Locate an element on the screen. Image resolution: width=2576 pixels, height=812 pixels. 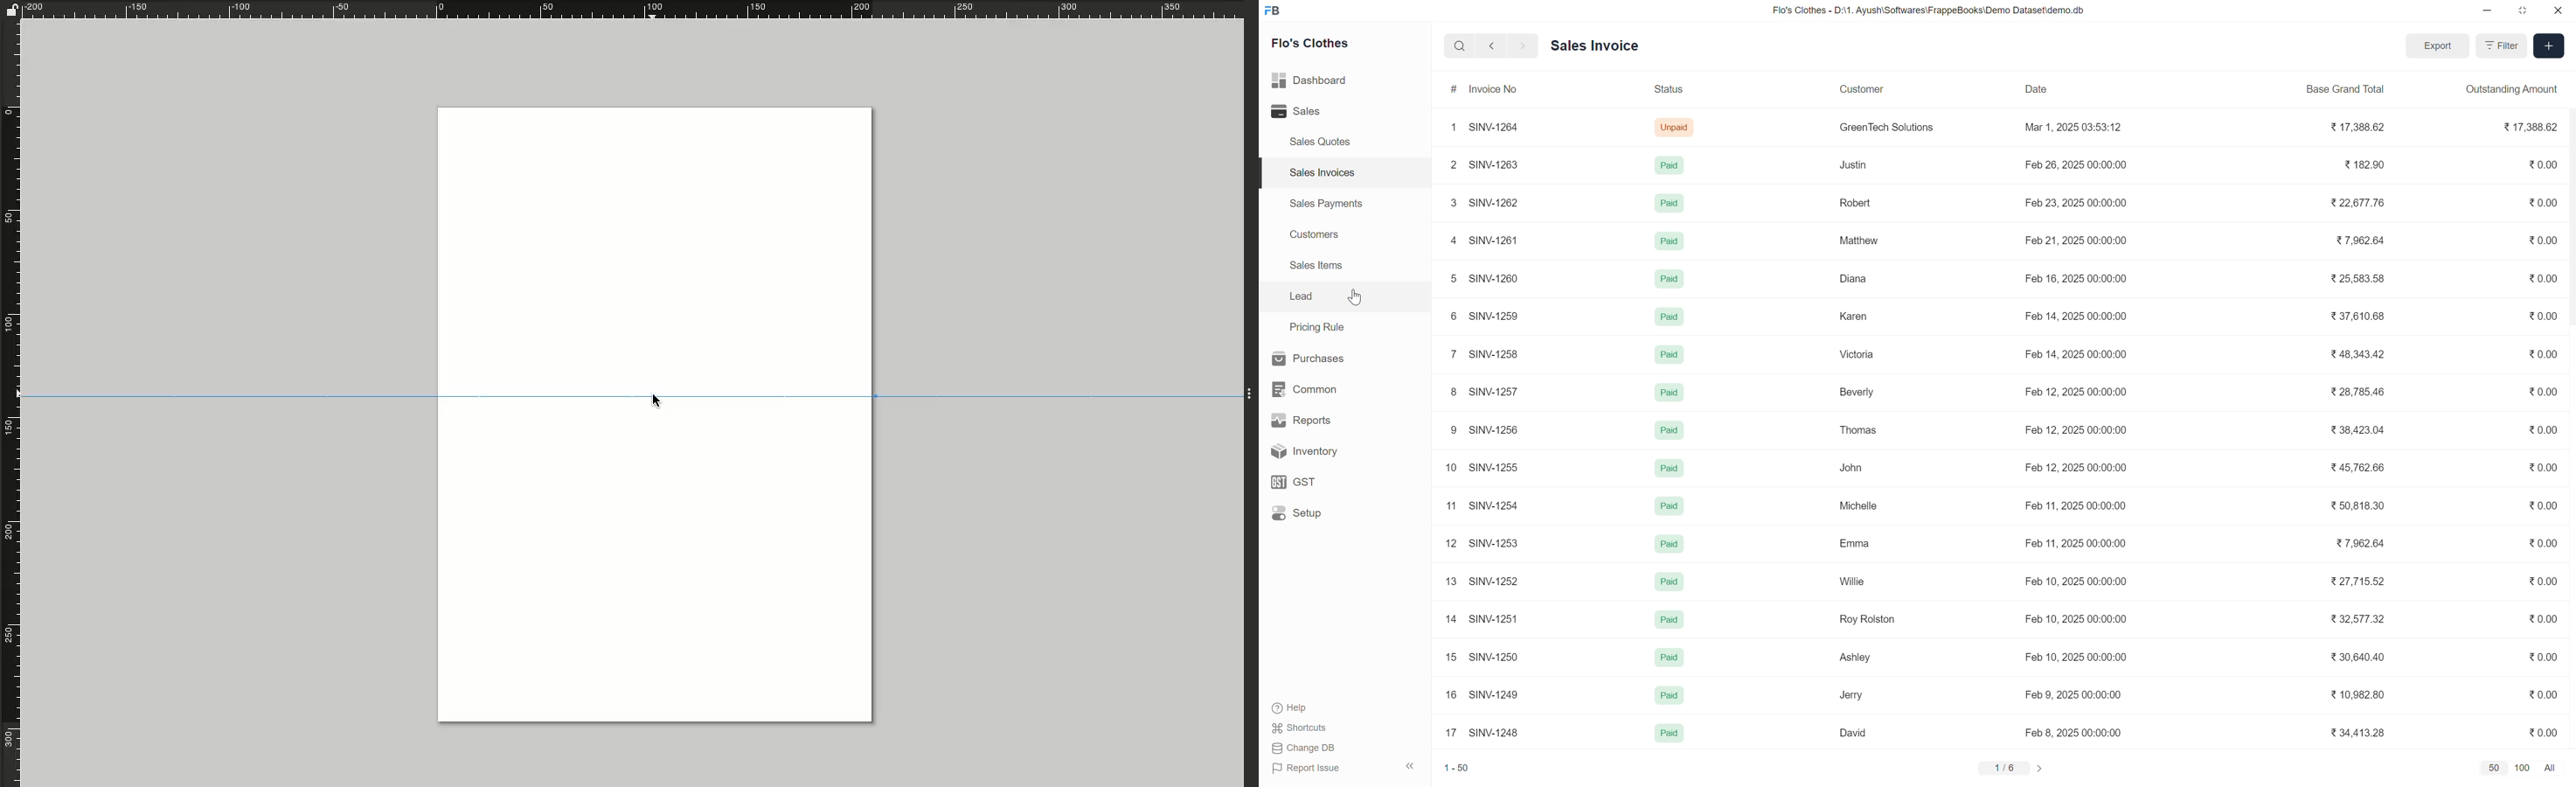
SINV-1263 is located at coordinates (1499, 165).